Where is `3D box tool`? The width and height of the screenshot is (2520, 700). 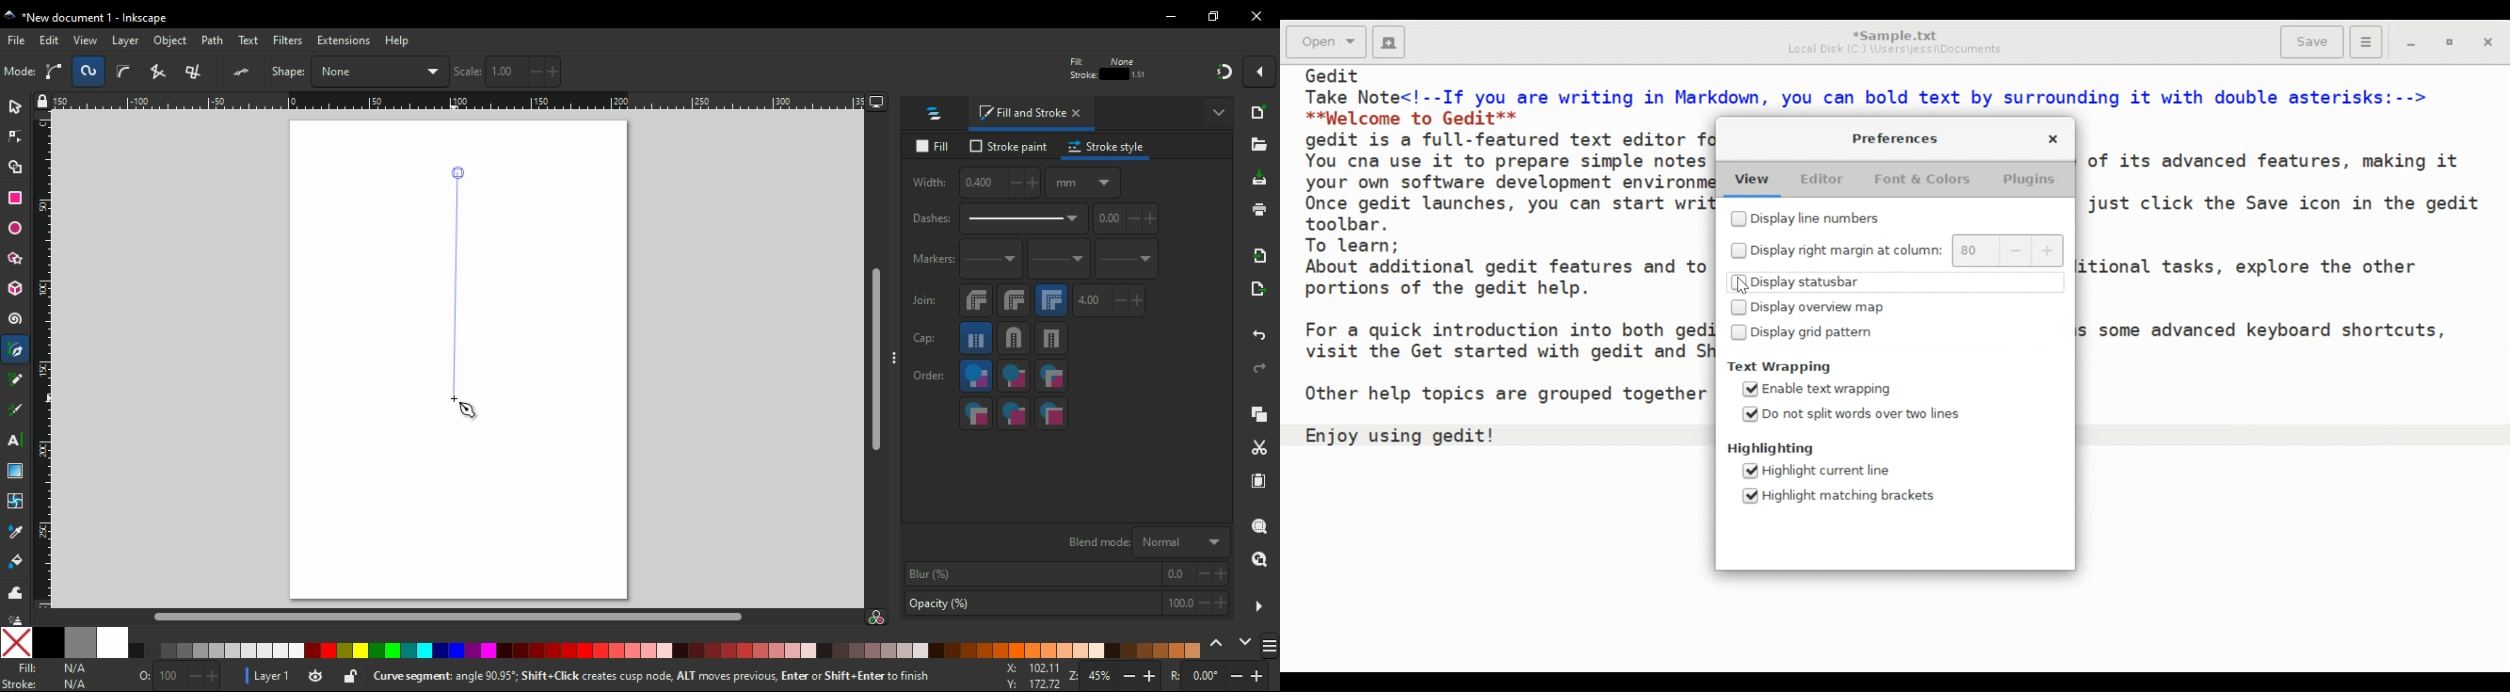
3D box tool is located at coordinates (16, 288).